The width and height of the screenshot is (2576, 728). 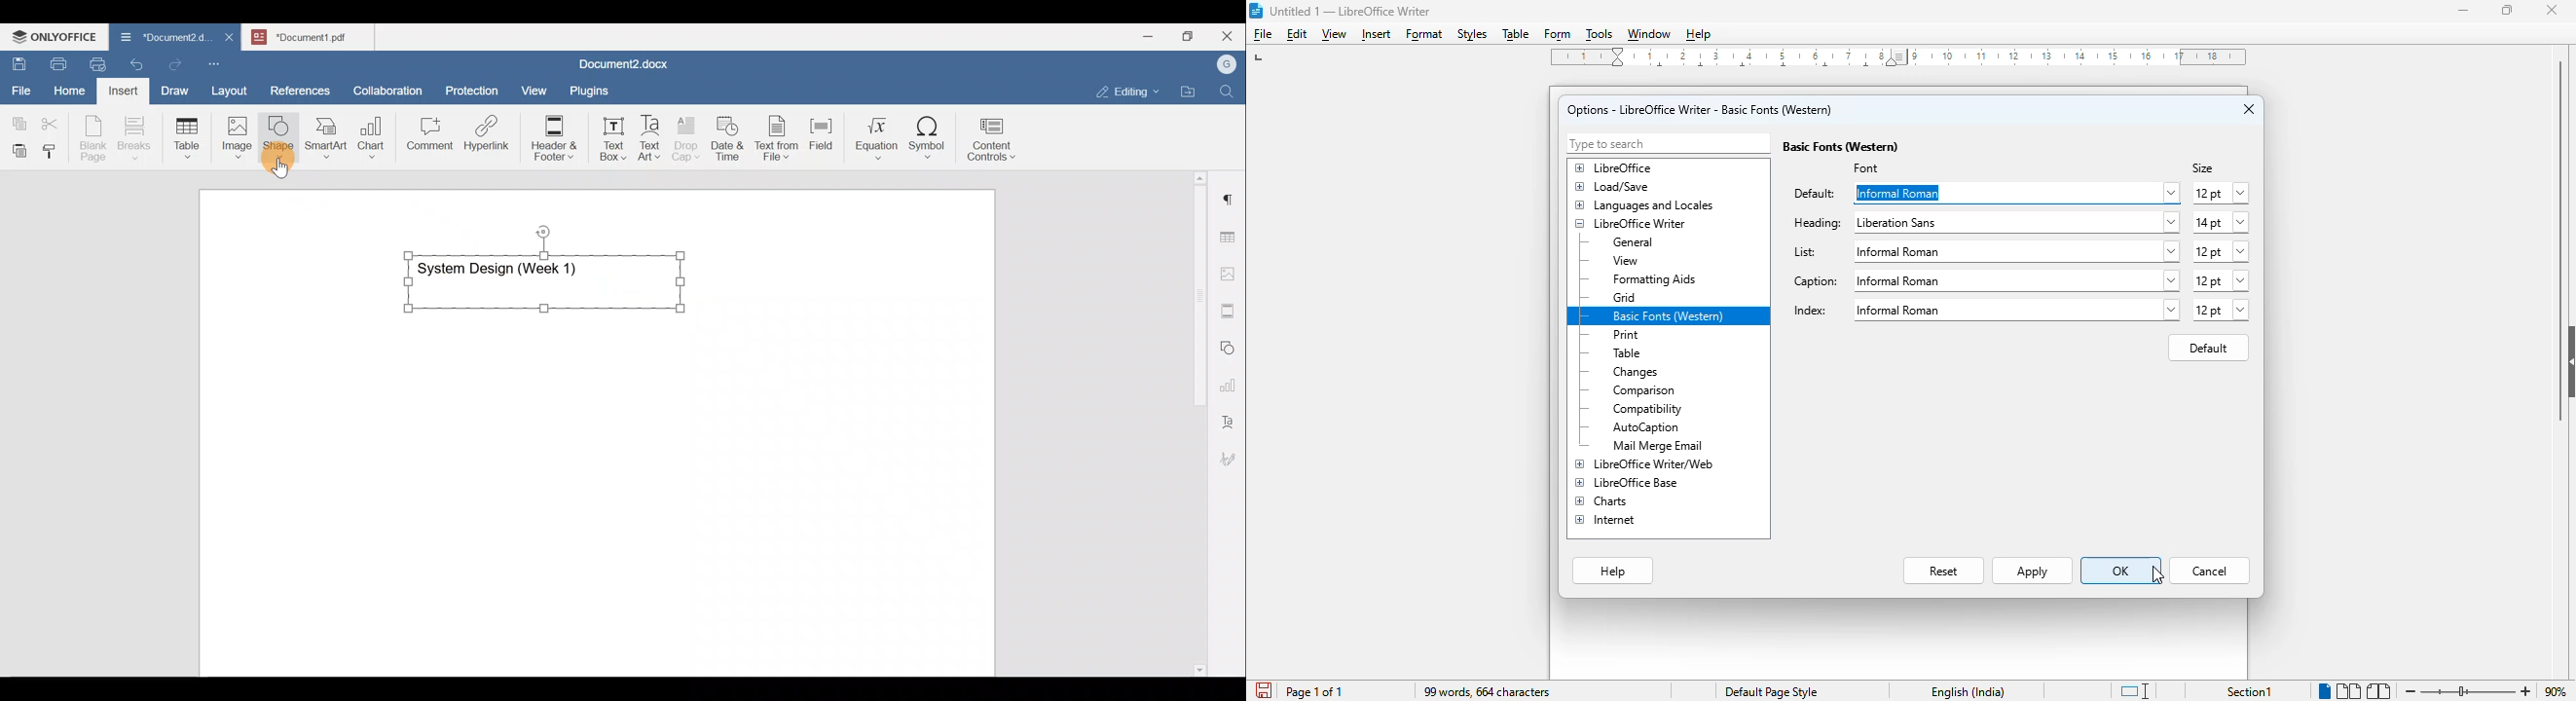 I want to click on book view, so click(x=2378, y=691).